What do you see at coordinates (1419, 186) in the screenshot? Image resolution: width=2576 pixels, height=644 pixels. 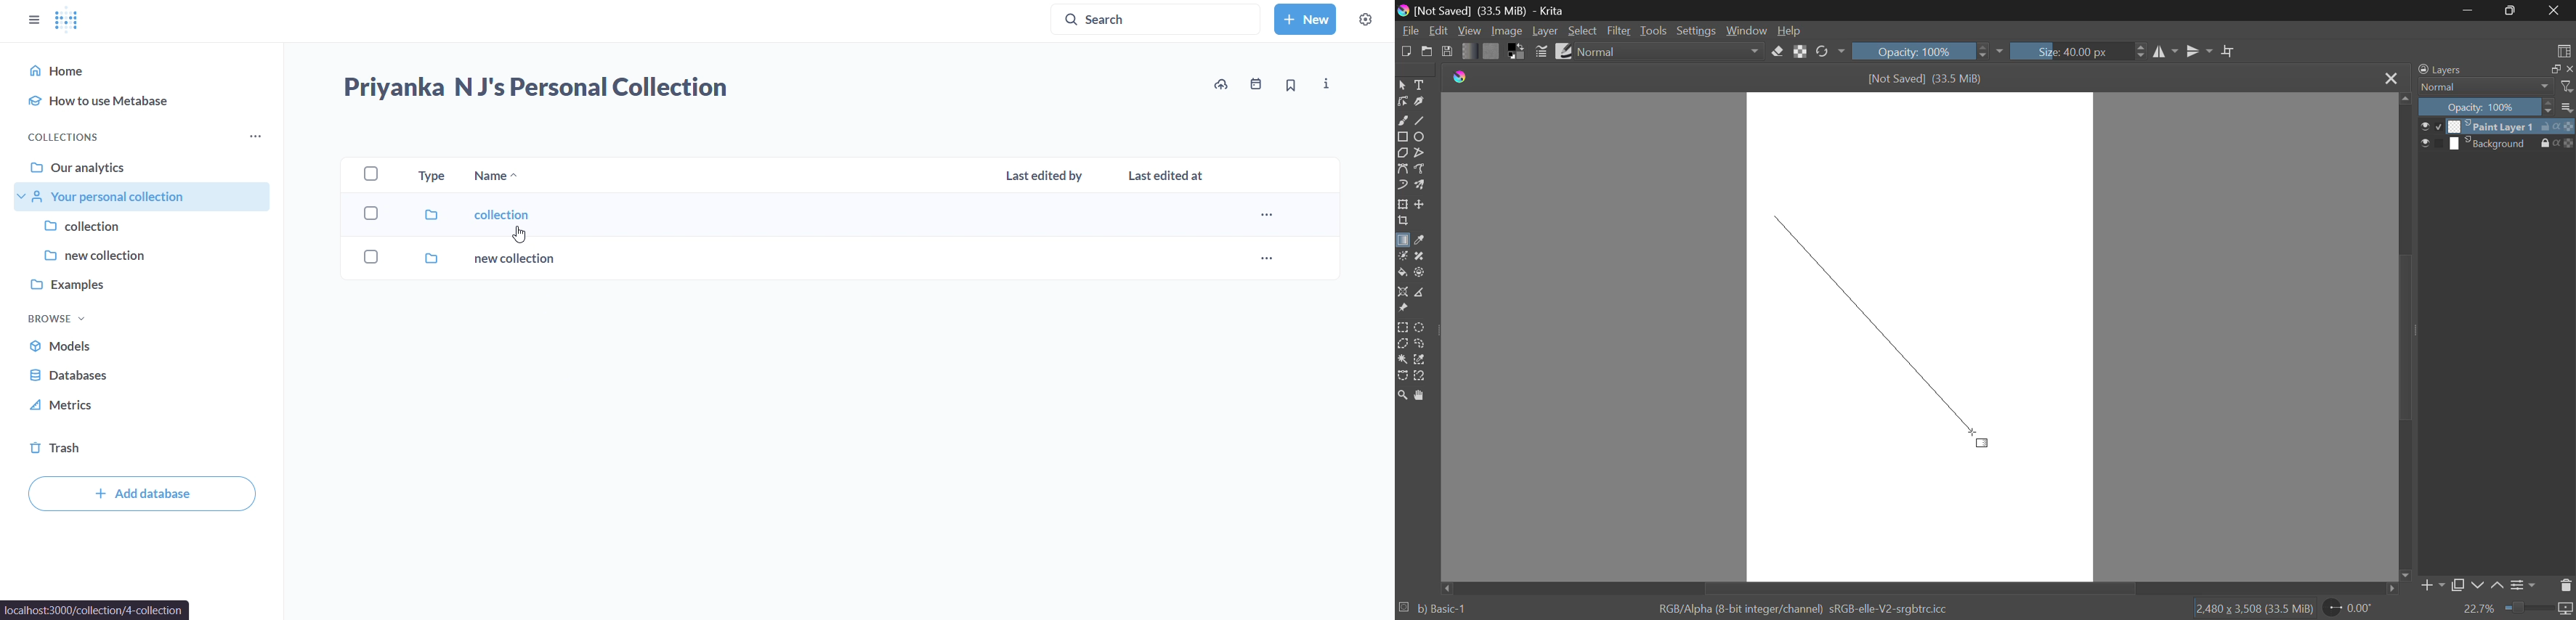 I see `Multibrush Tool` at bounding box center [1419, 186].